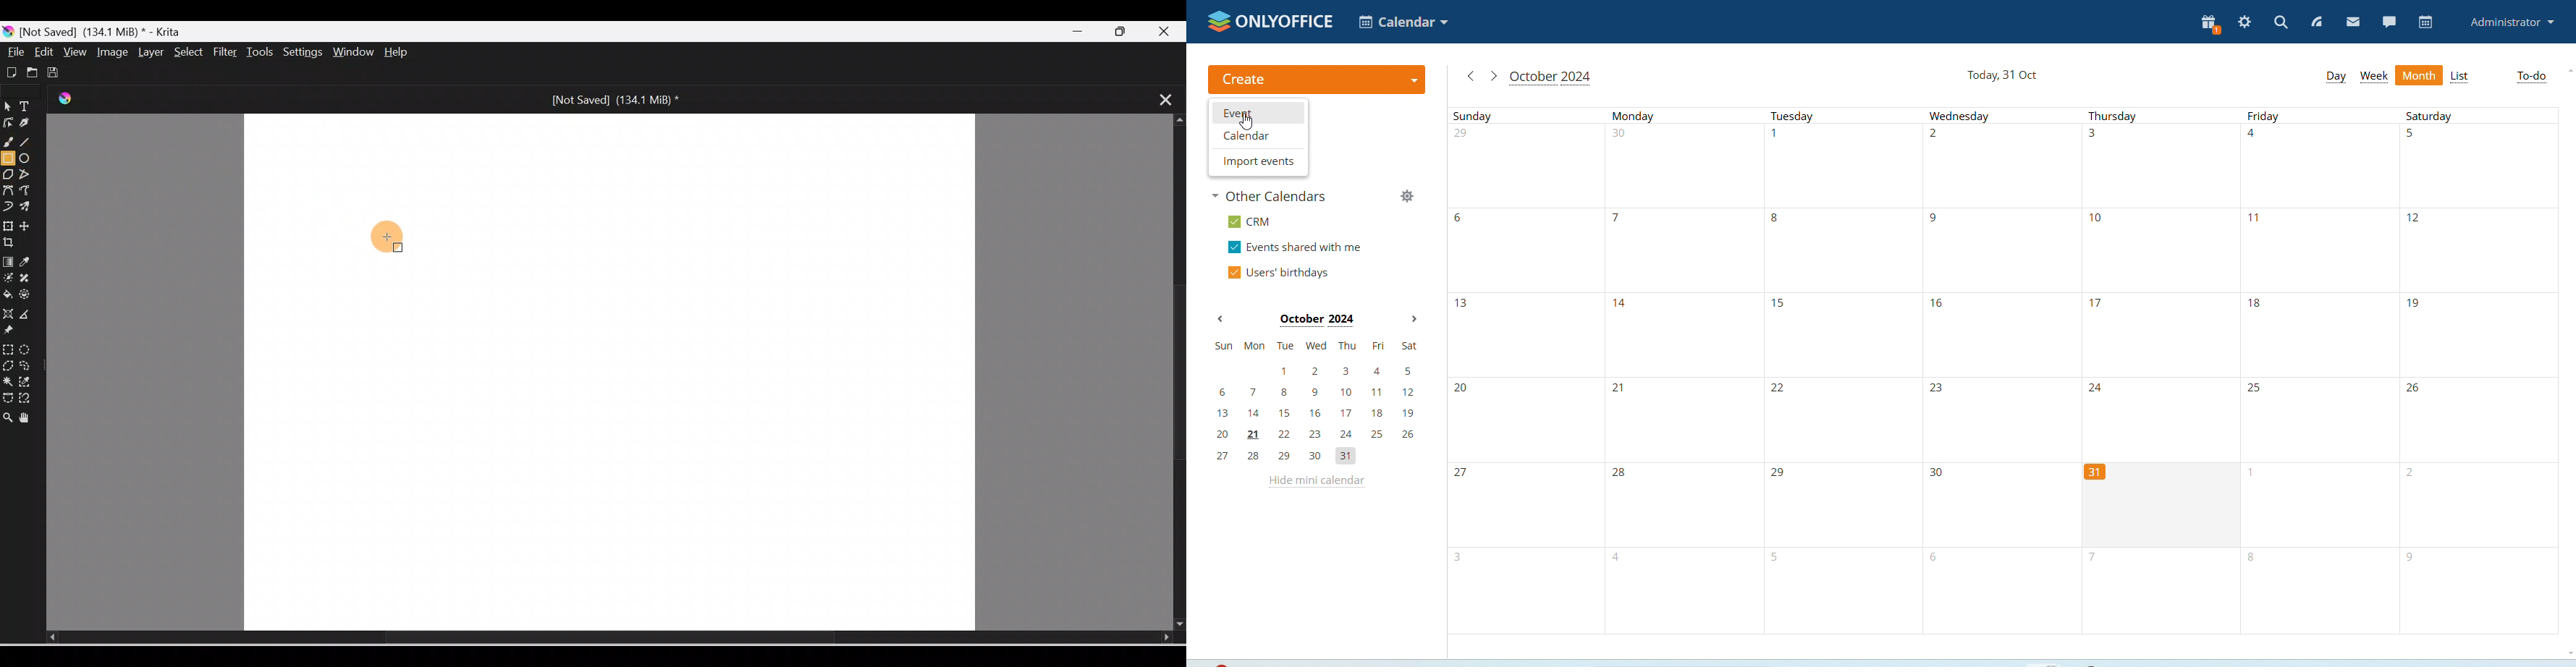 This screenshot has height=672, width=2576. What do you see at coordinates (27, 107) in the screenshot?
I see `Text tool` at bounding box center [27, 107].